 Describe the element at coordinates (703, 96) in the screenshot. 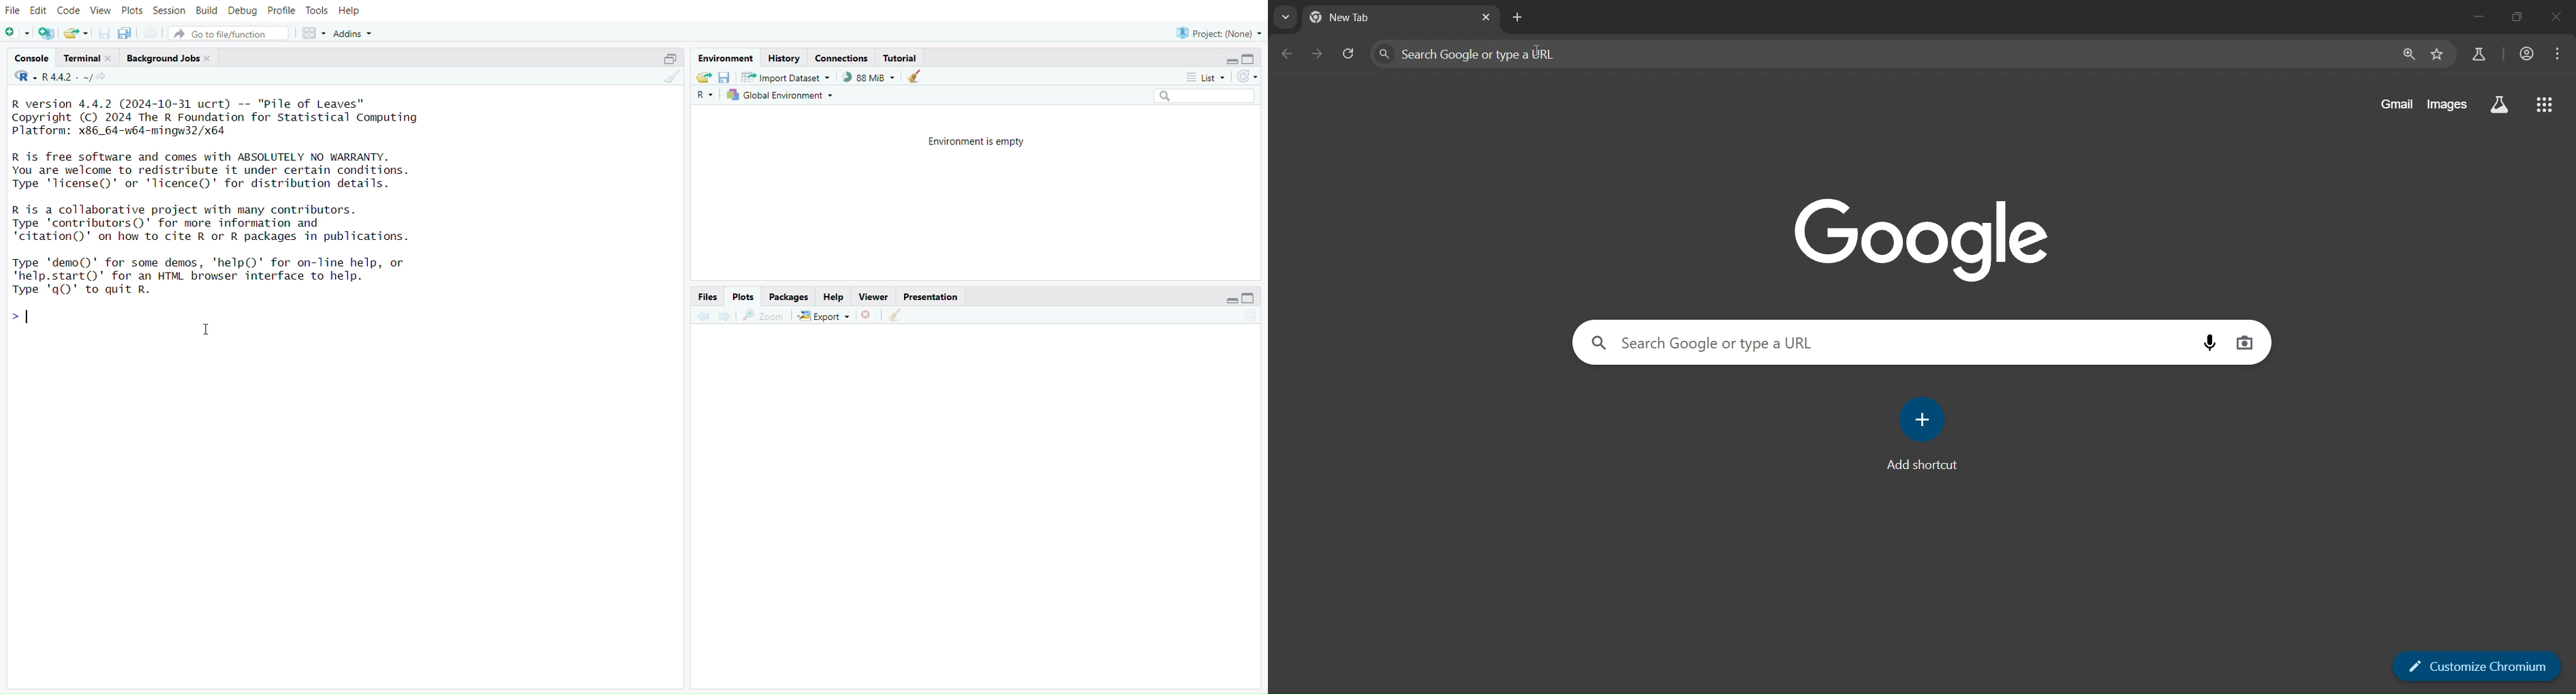

I see `R` at that location.